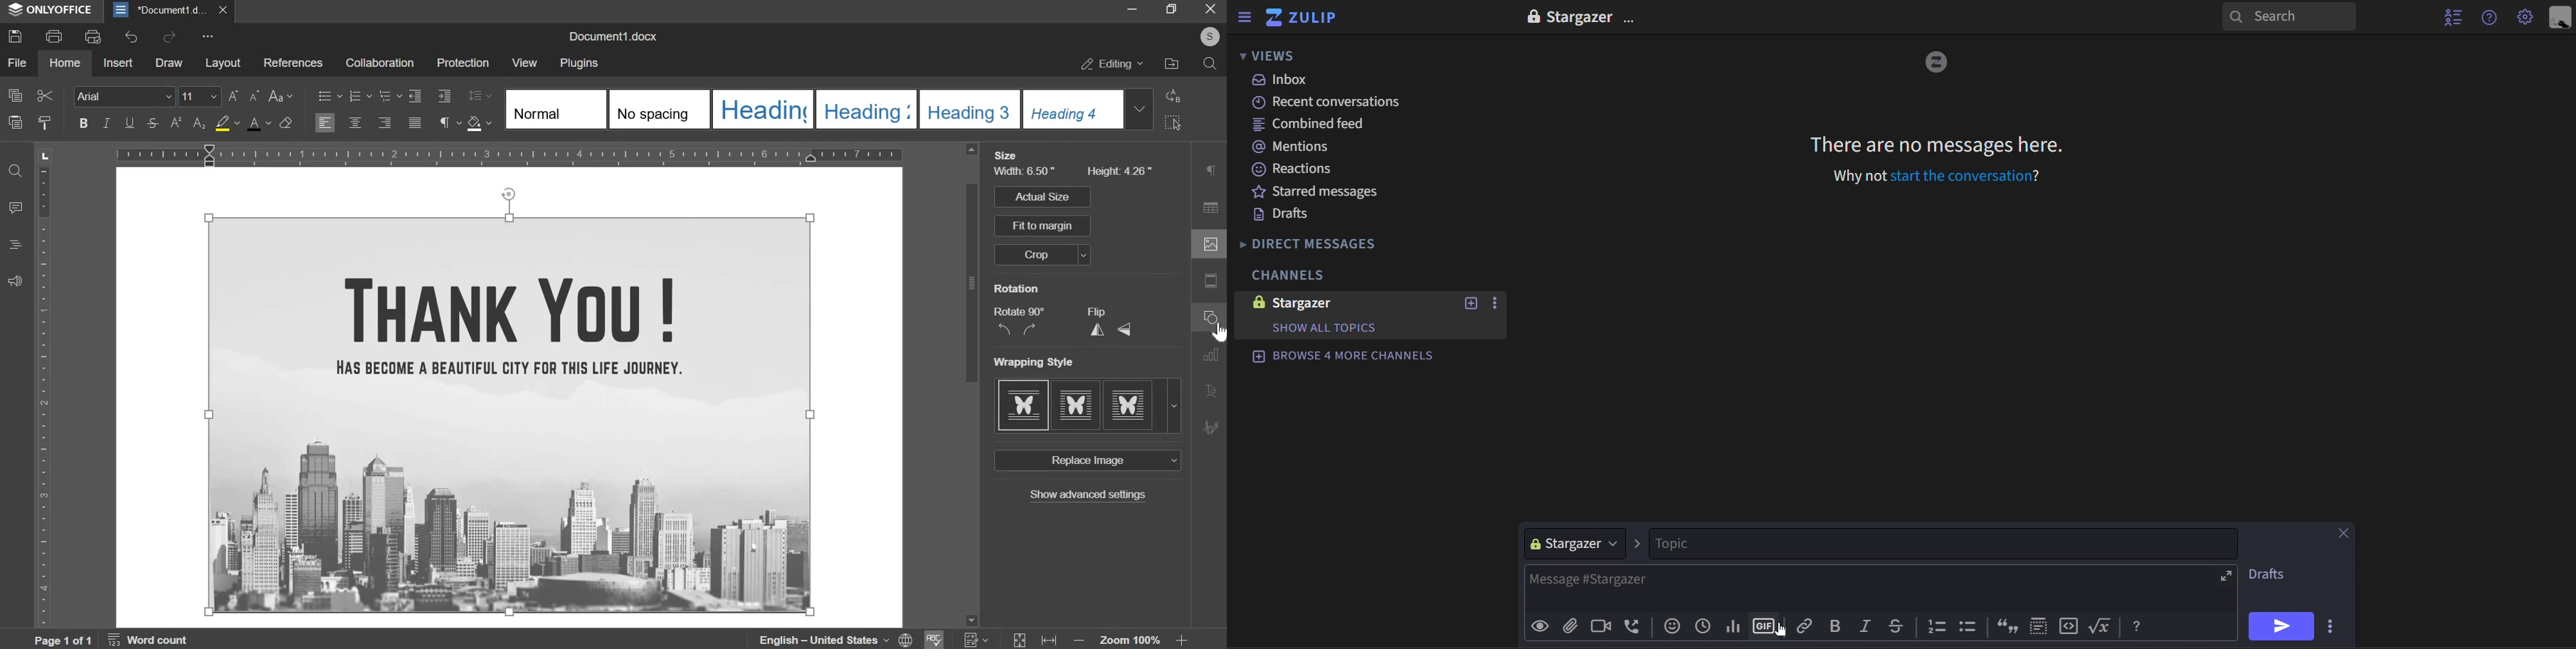 The height and width of the screenshot is (672, 2576). I want to click on expand , so click(2225, 576).